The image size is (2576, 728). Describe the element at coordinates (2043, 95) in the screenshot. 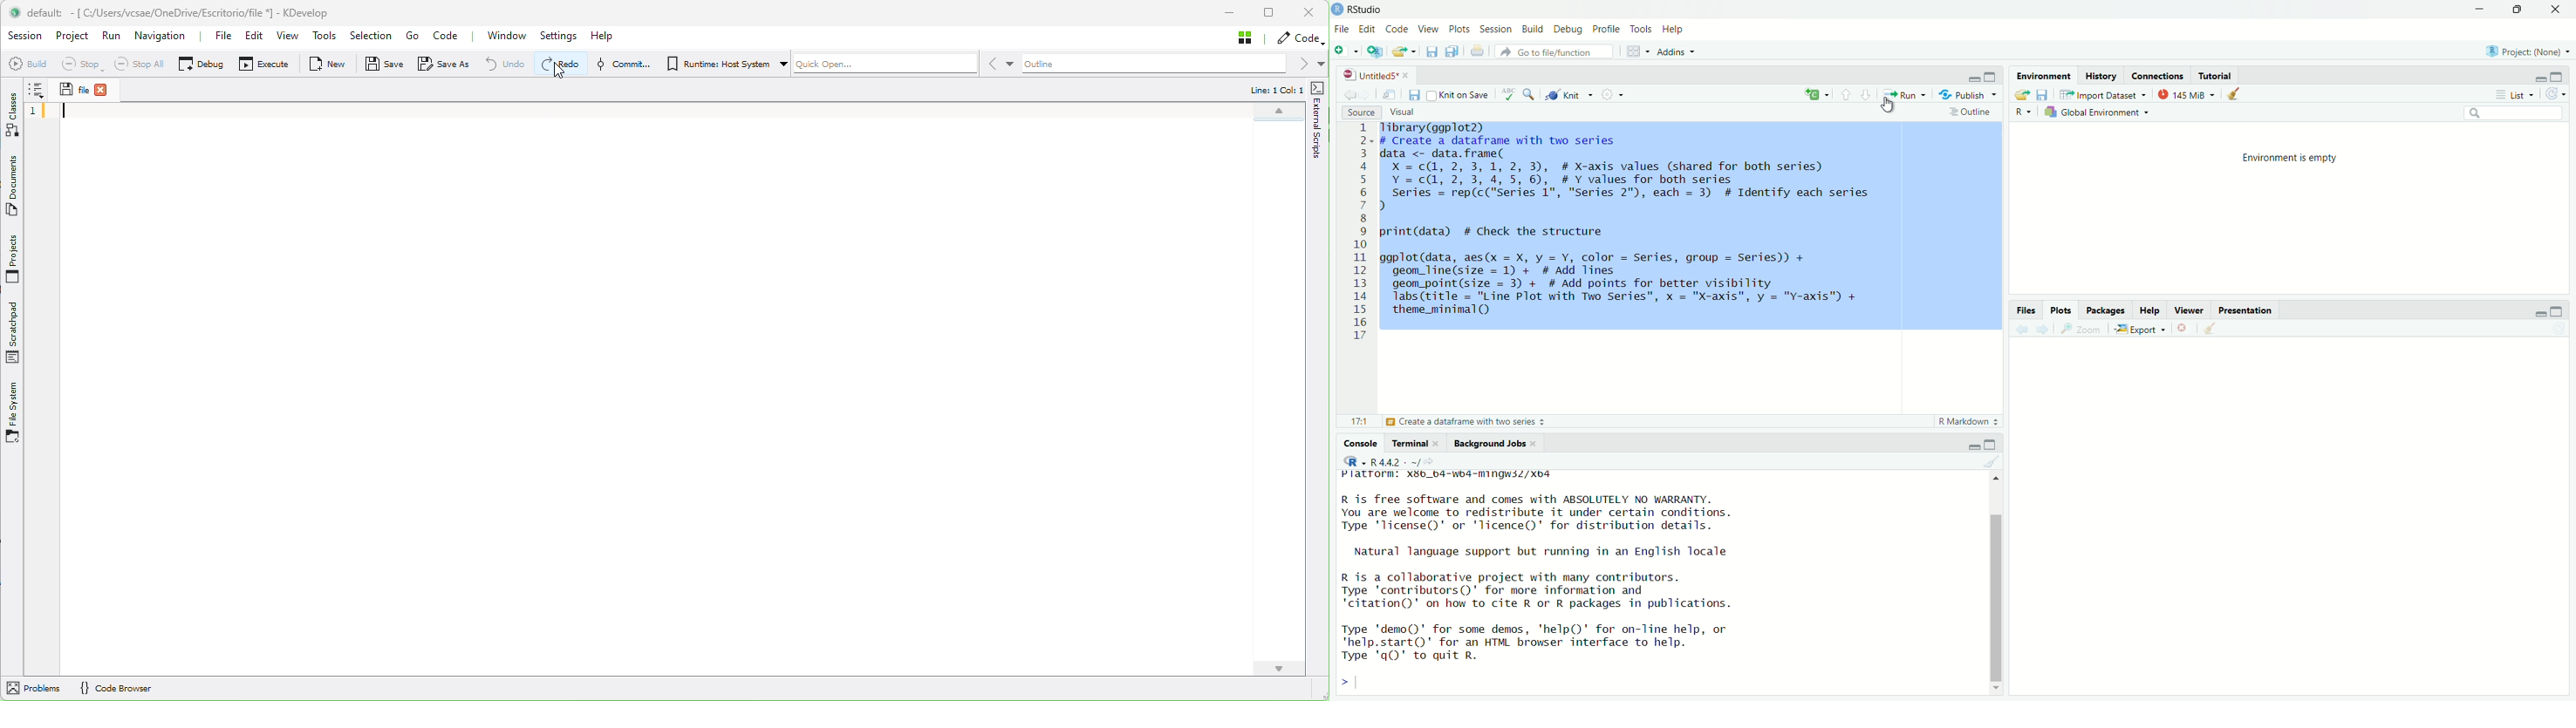

I see `save workspace as` at that location.